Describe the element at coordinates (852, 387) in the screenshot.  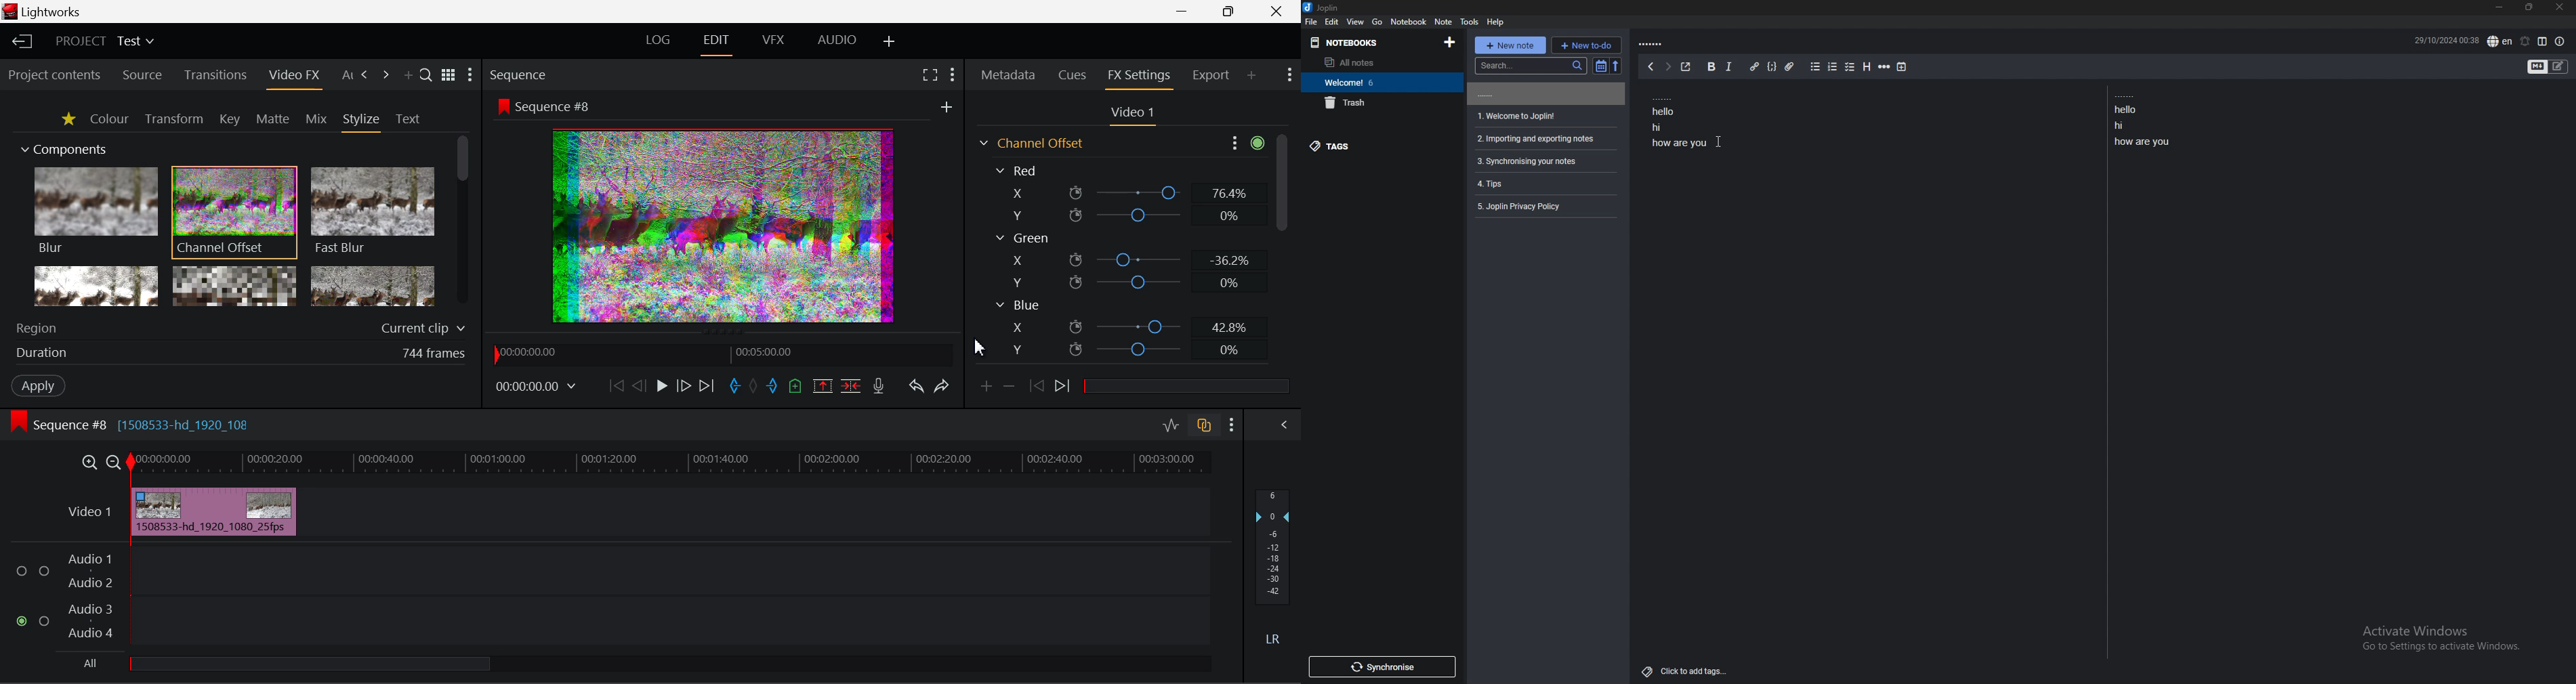
I see `Delete/Cut` at that location.